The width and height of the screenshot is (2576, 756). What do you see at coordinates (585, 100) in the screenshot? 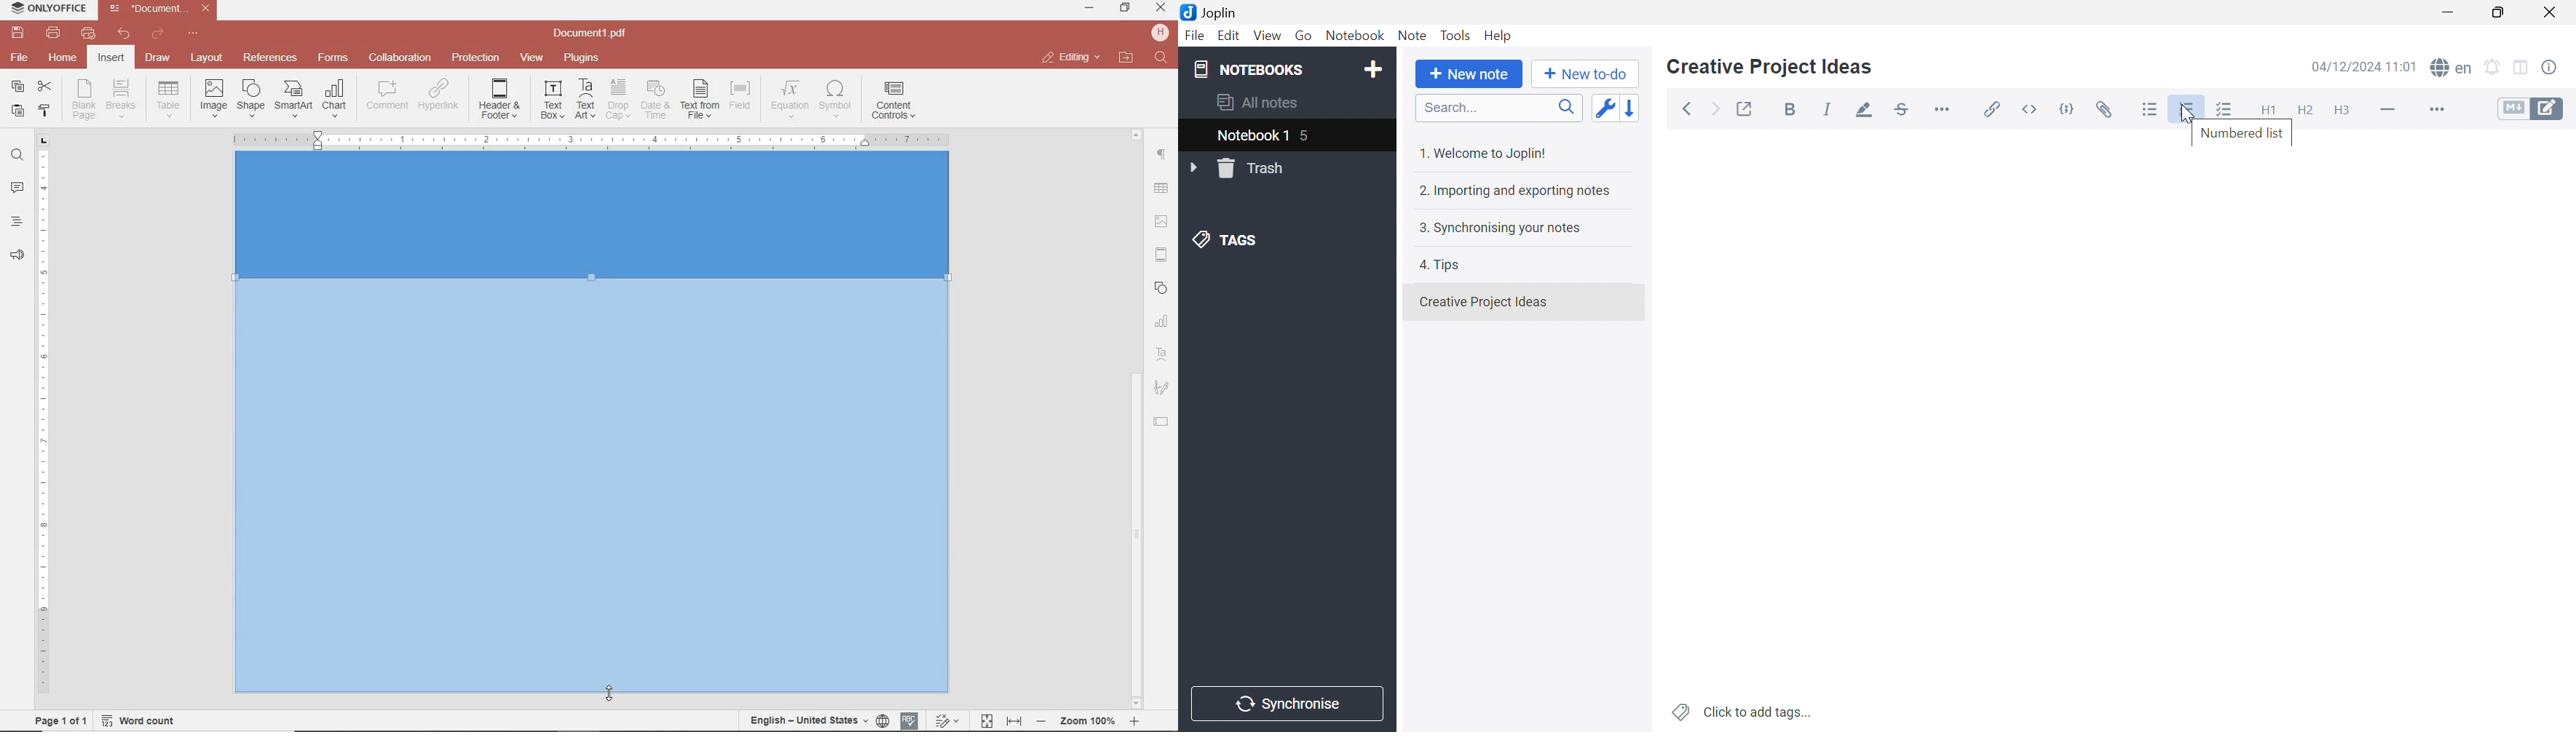
I see `INSERT TEXT ART` at bounding box center [585, 100].